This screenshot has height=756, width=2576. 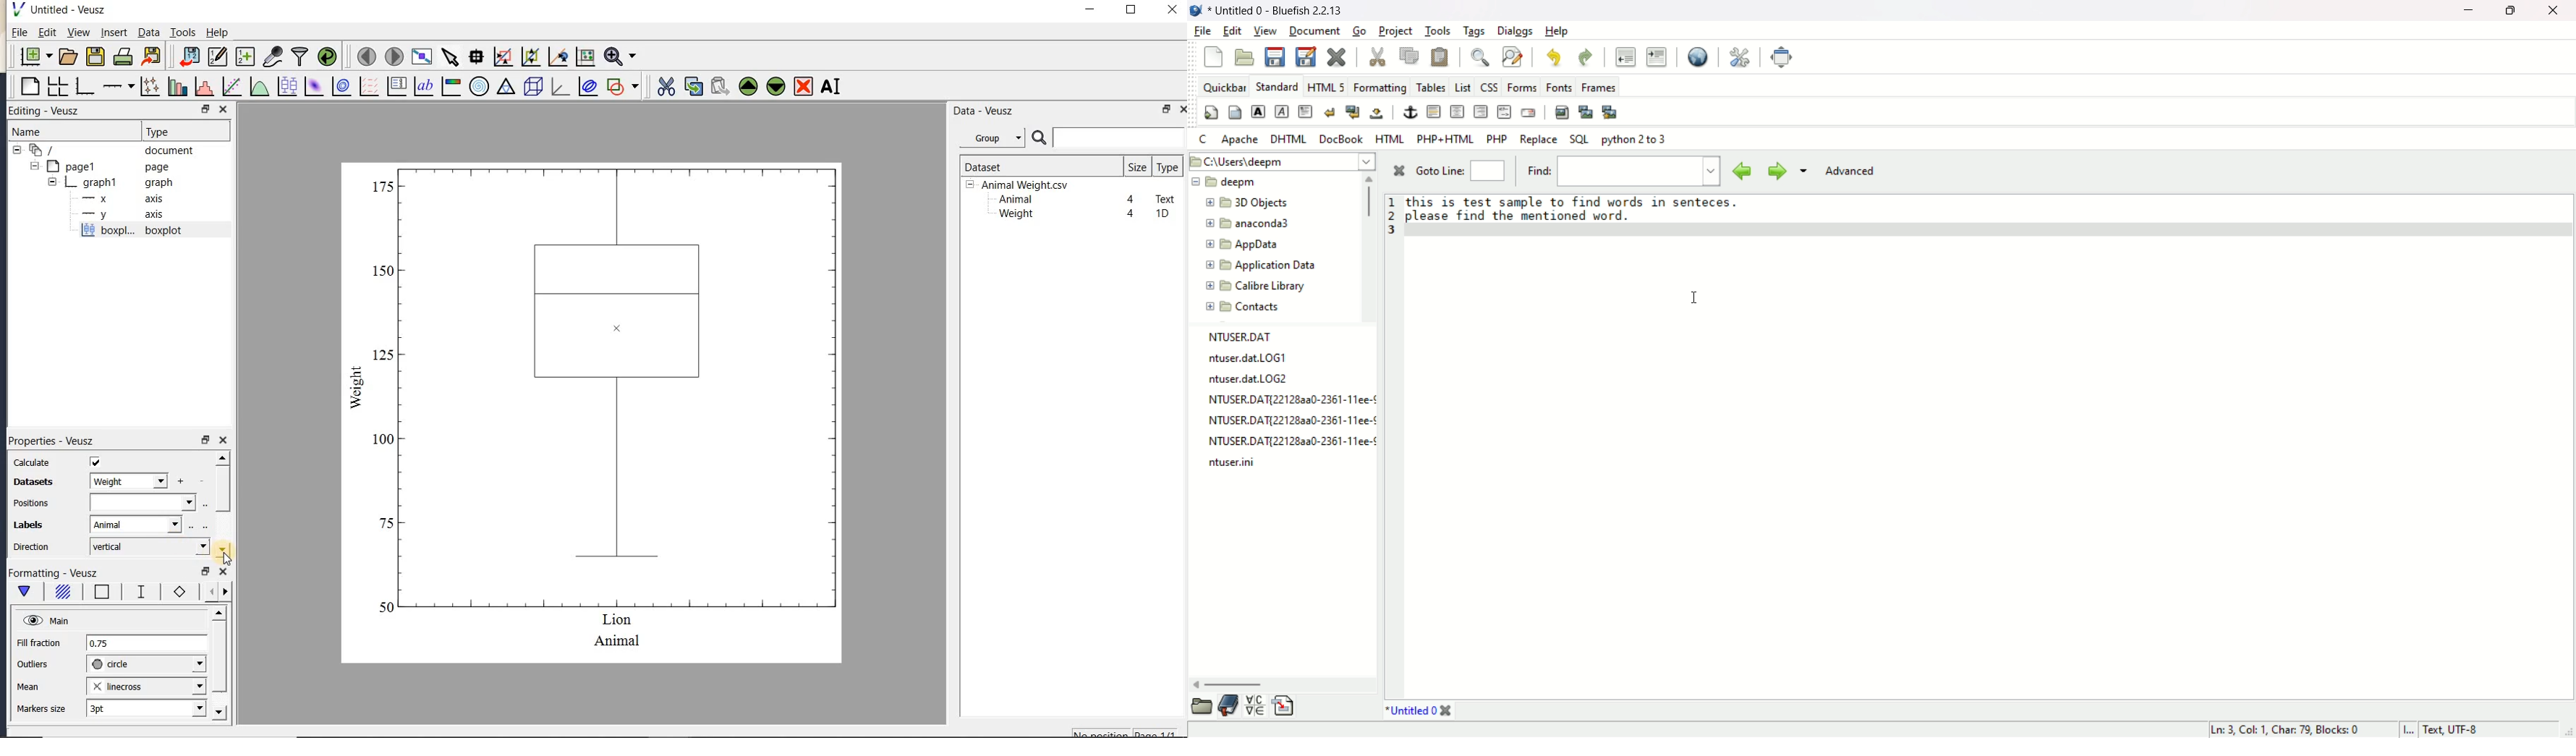 What do you see at coordinates (1316, 31) in the screenshot?
I see `document` at bounding box center [1316, 31].